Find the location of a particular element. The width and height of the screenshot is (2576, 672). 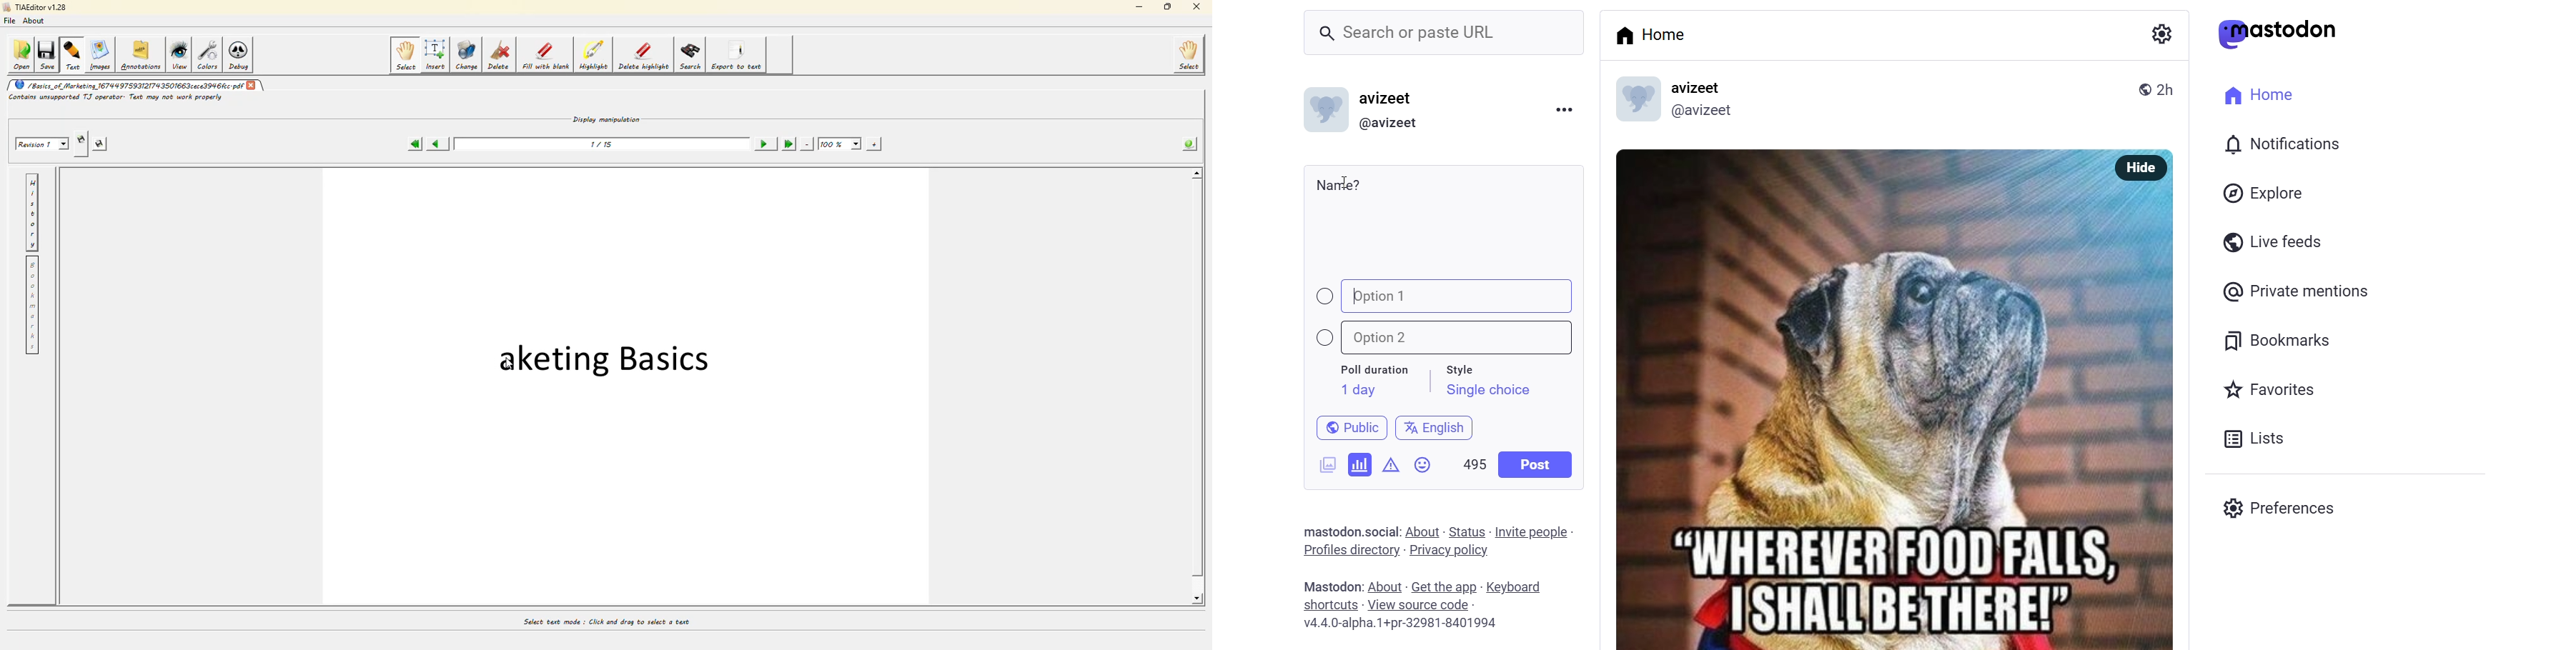

status is located at coordinates (1467, 531).